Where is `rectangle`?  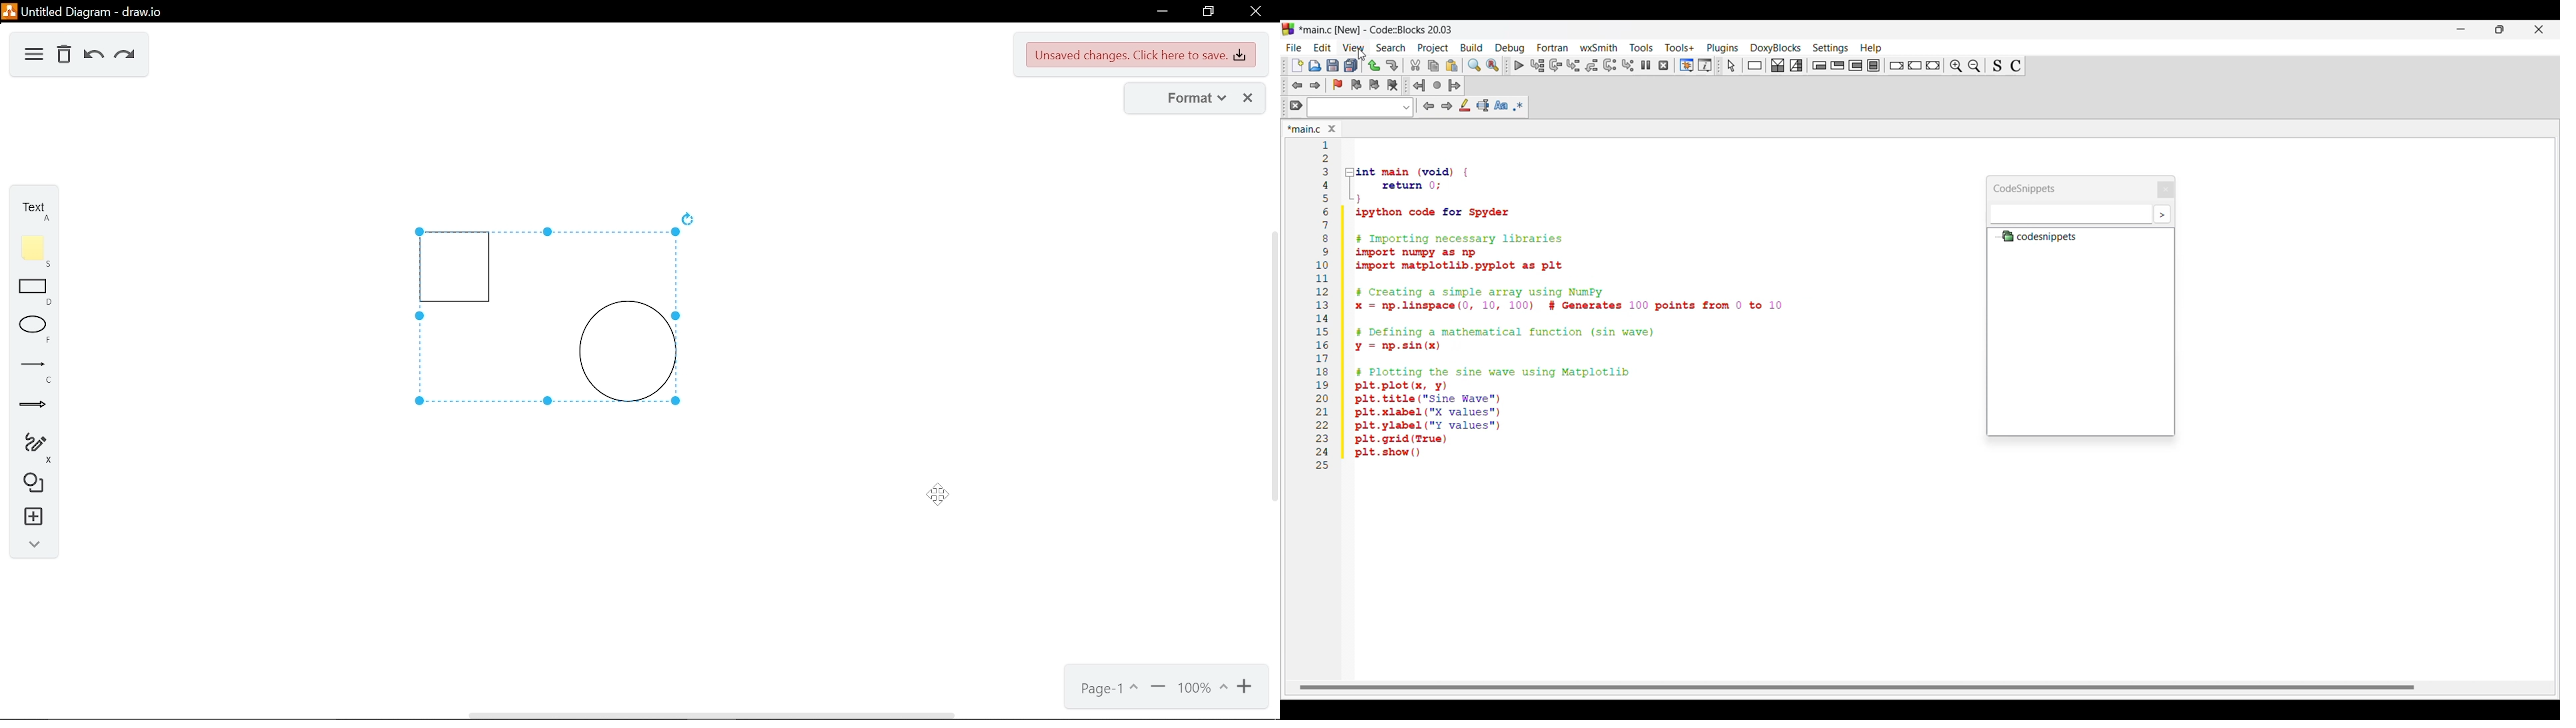 rectangle is located at coordinates (34, 293).